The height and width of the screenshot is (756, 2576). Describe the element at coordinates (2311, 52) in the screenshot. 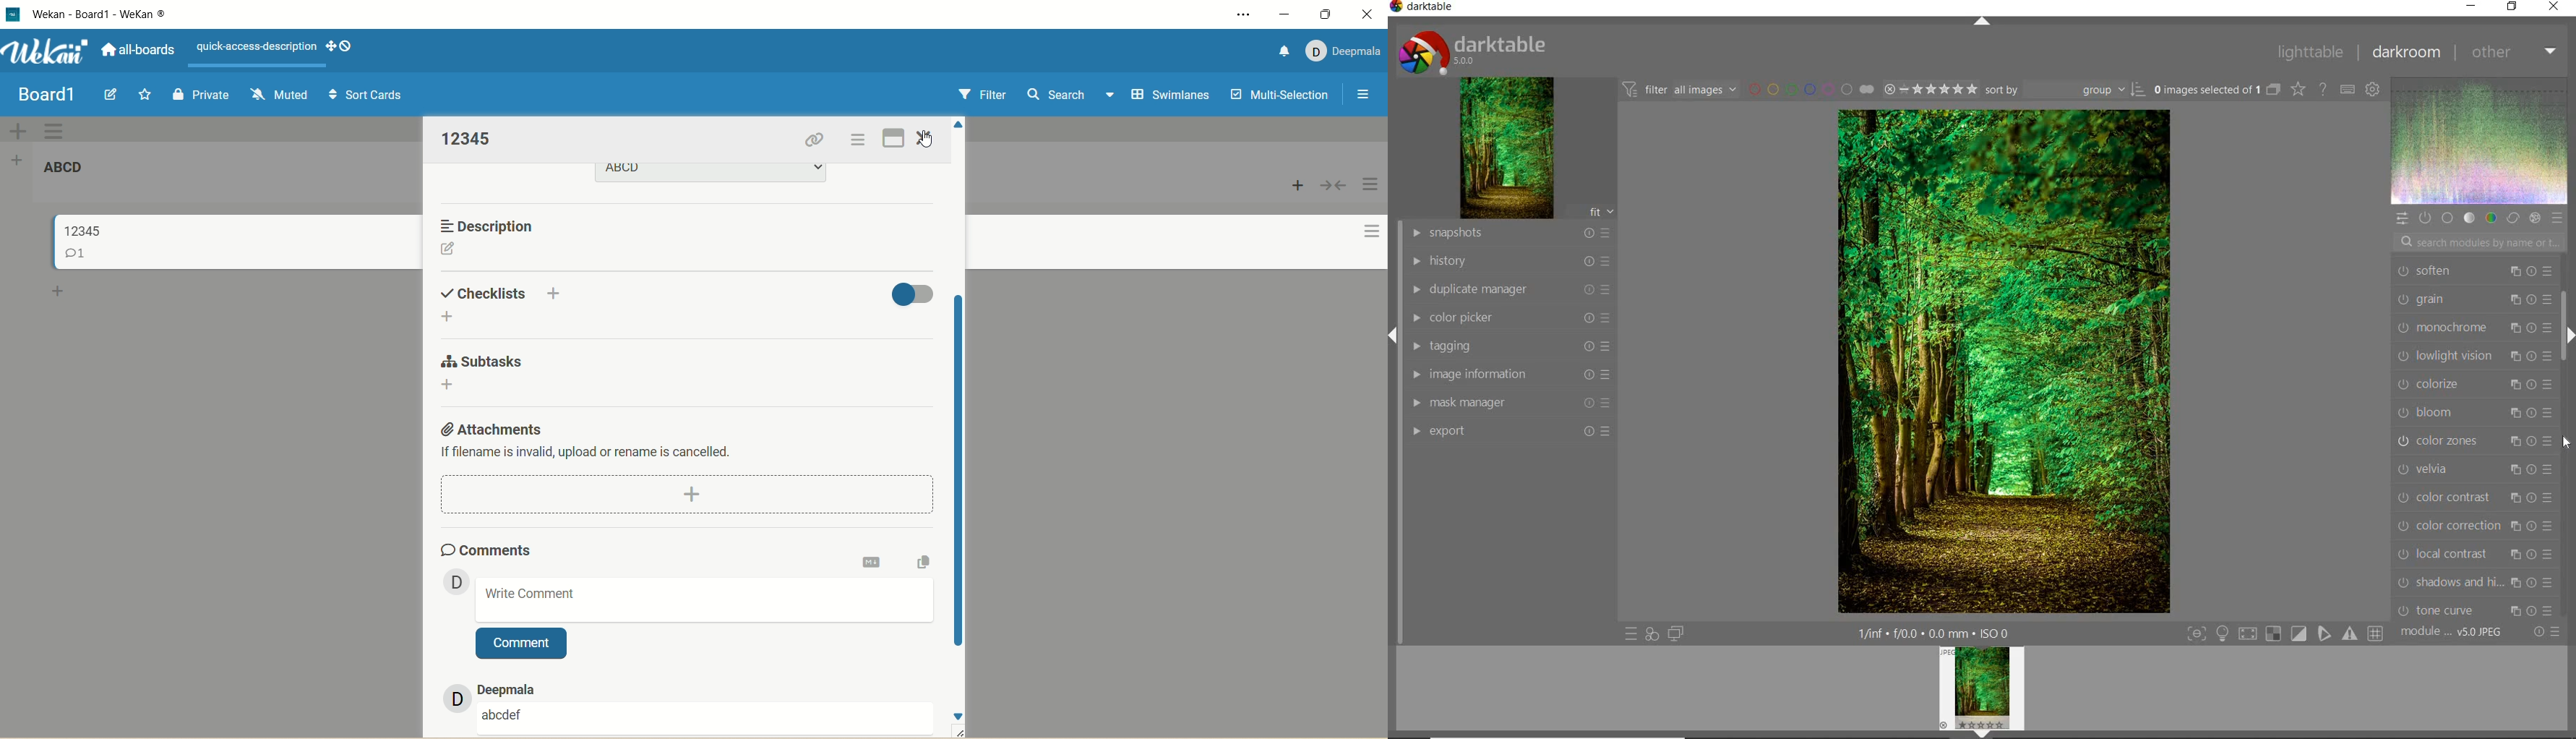

I see `LIGHTTABLE` at that location.